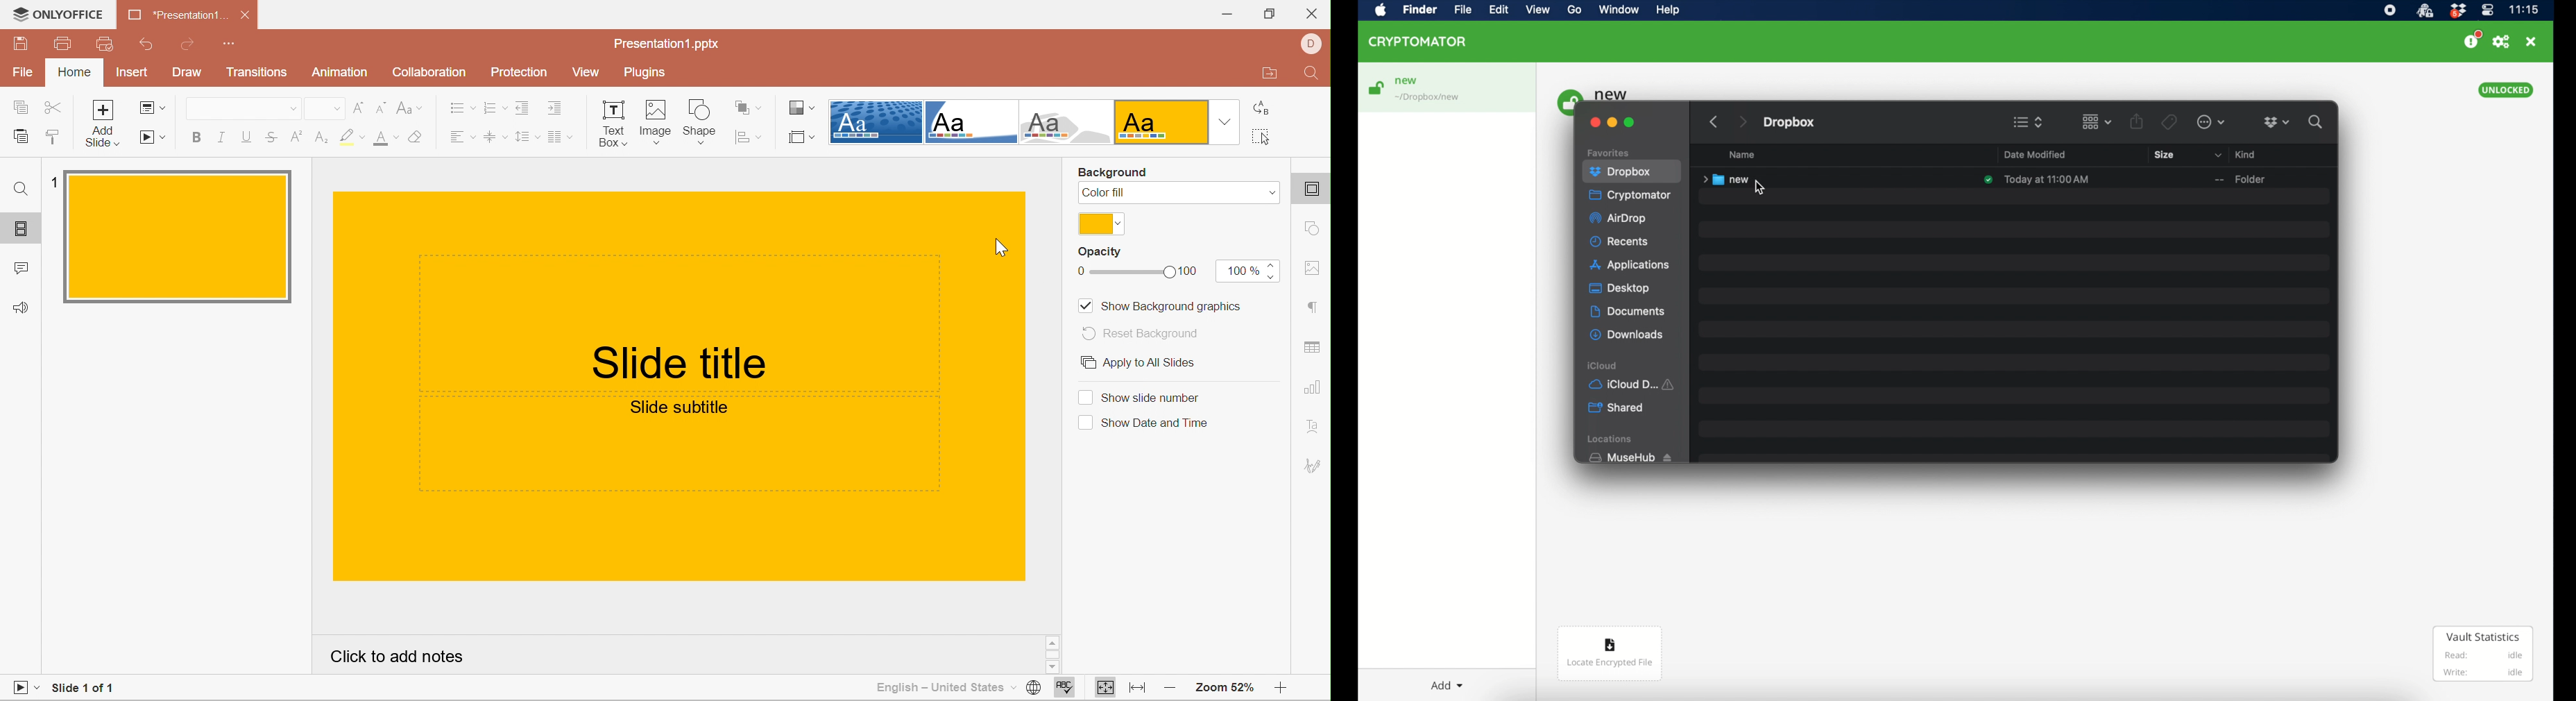 The image size is (2576, 728). Describe the element at coordinates (379, 107) in the screenshot. I see `Decrement font size` at that location.